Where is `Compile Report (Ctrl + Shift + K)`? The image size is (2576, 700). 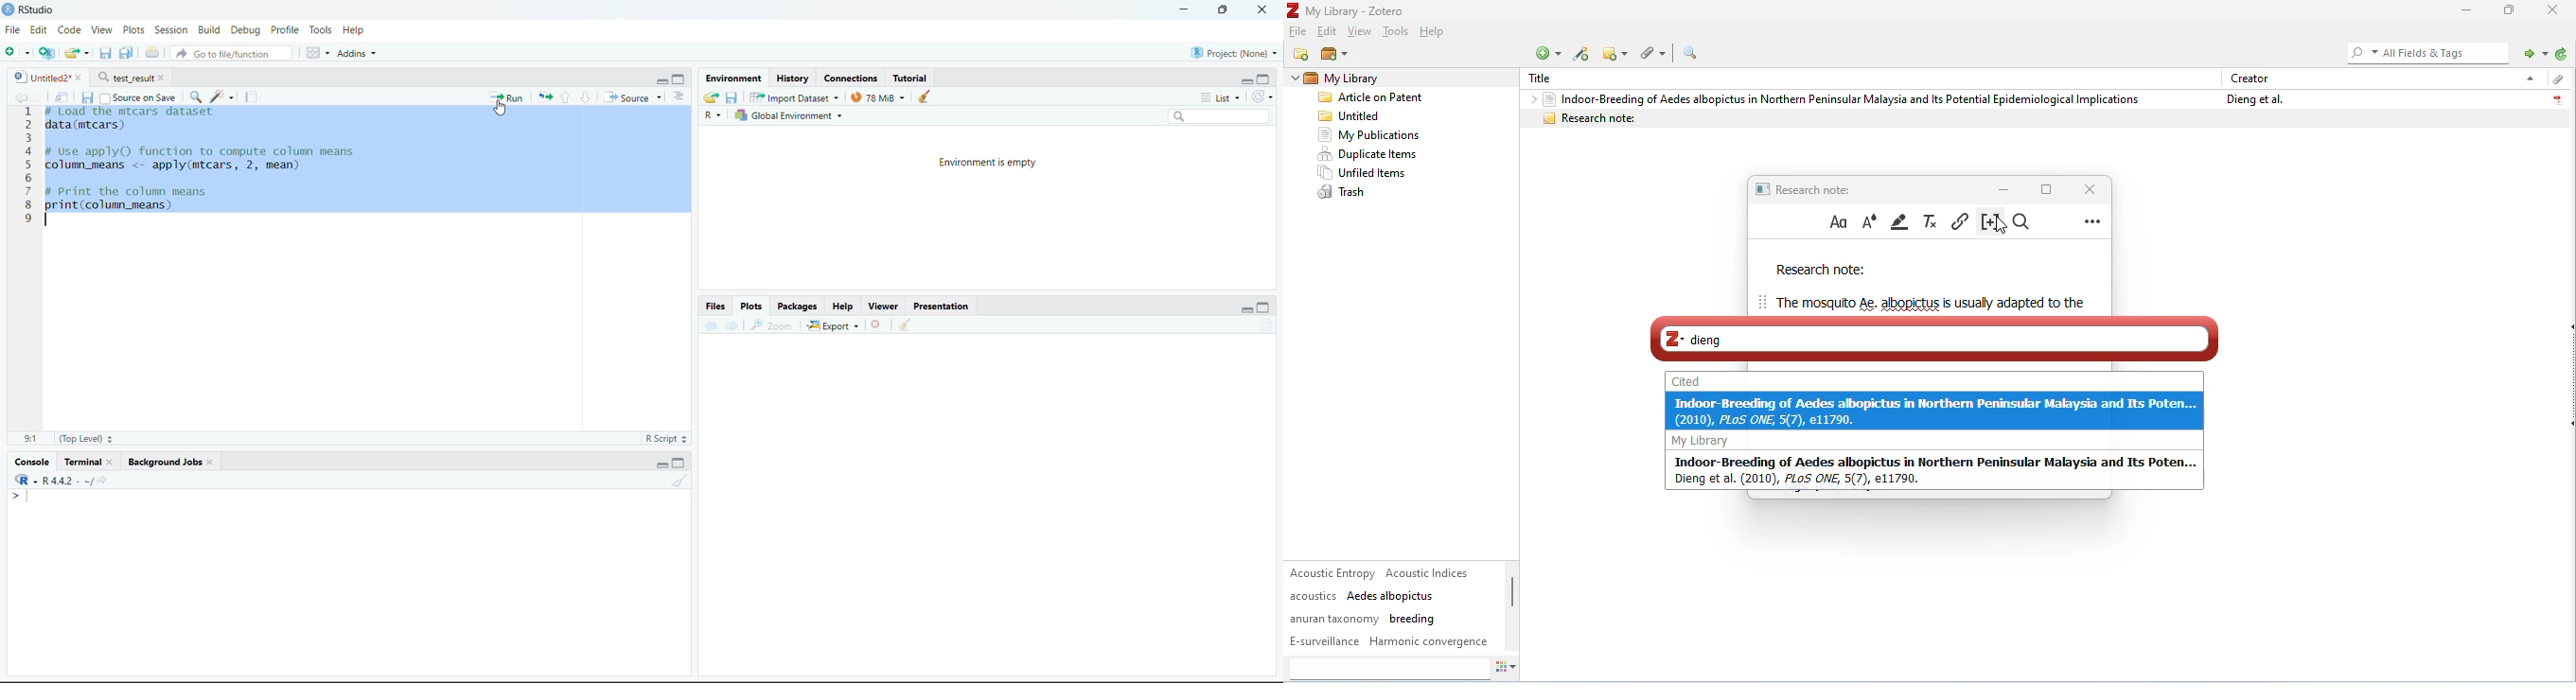
Compile Report (Ctrl + Shift + K) is located at coordinates (252, 96).